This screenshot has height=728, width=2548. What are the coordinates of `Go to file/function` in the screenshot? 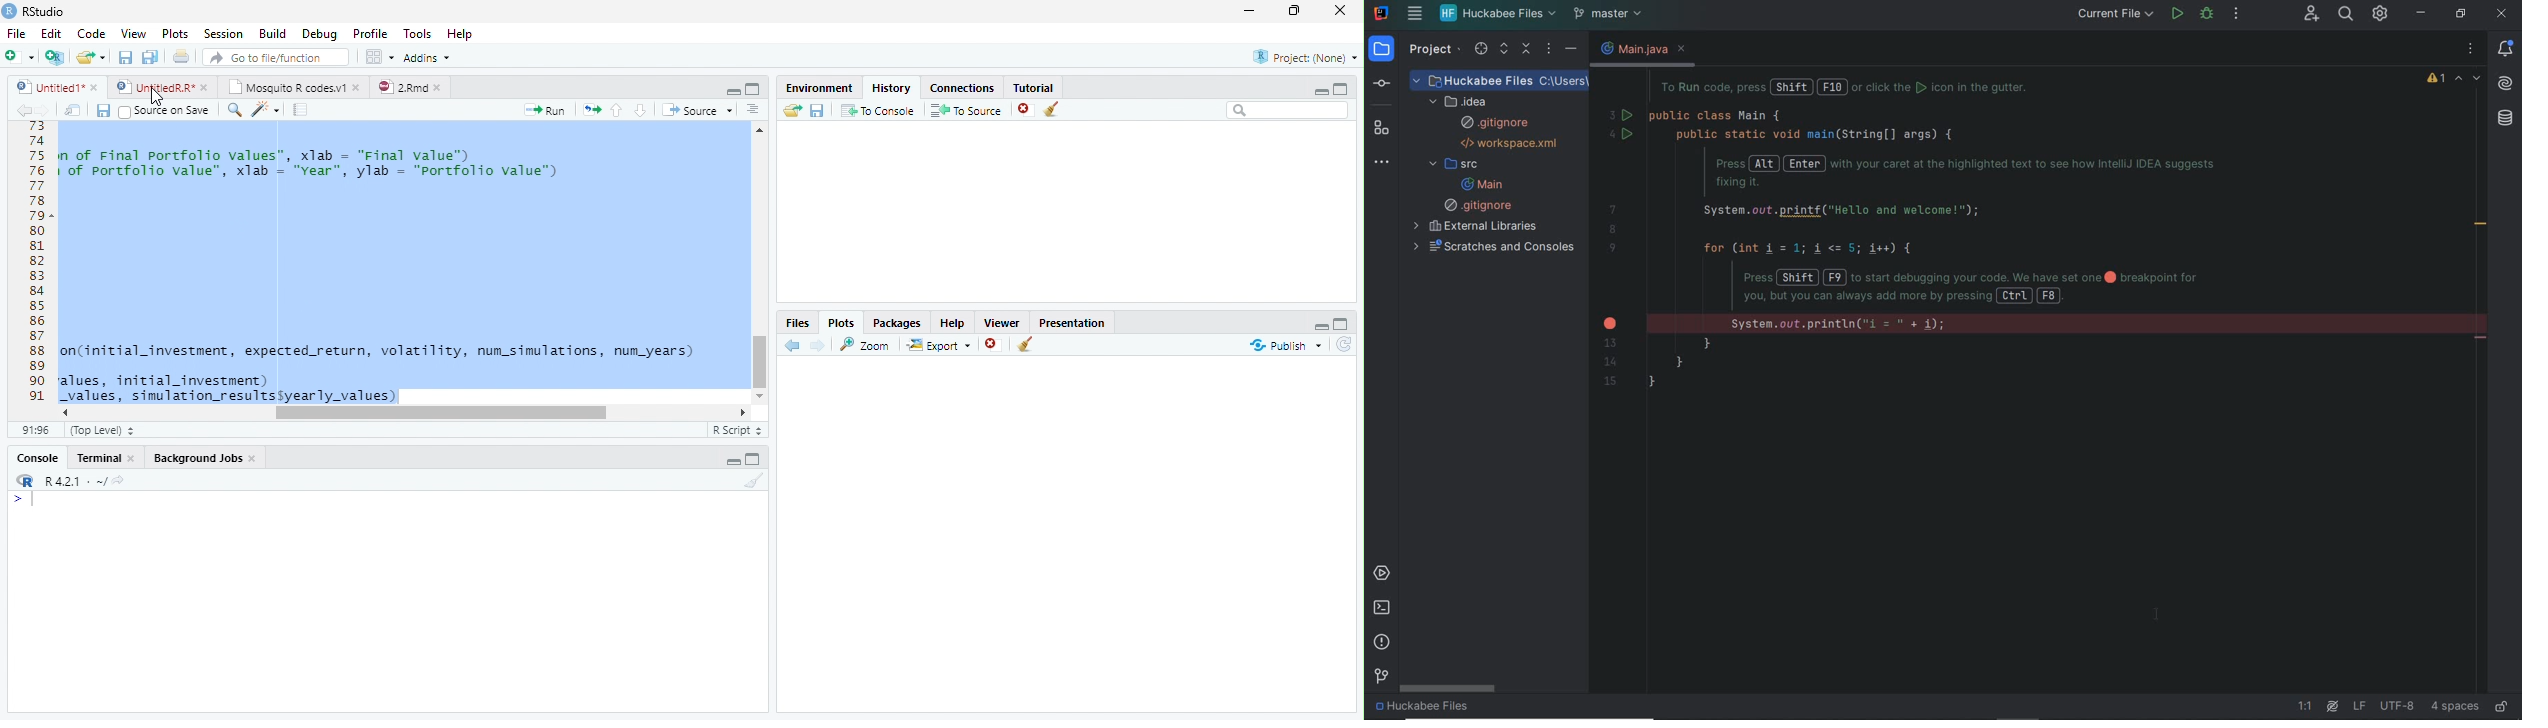 It's located at (274, 57).